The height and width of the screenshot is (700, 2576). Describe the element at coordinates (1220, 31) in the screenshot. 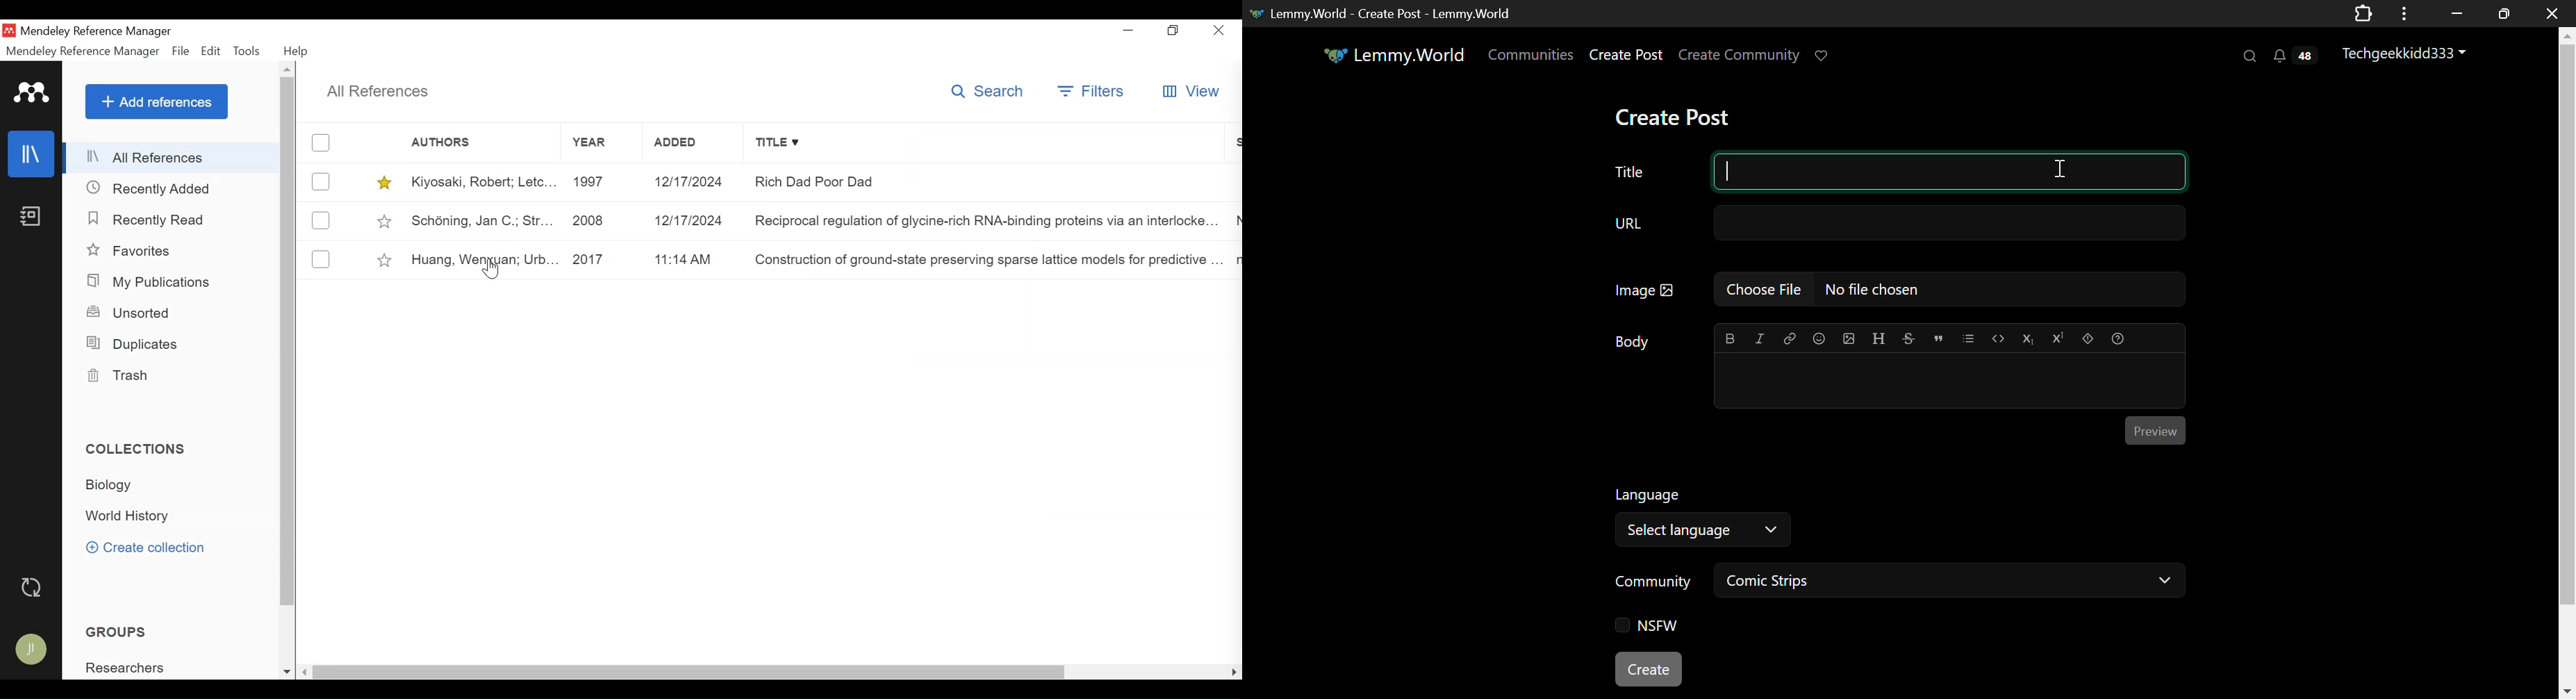

I see `Close` at that location.